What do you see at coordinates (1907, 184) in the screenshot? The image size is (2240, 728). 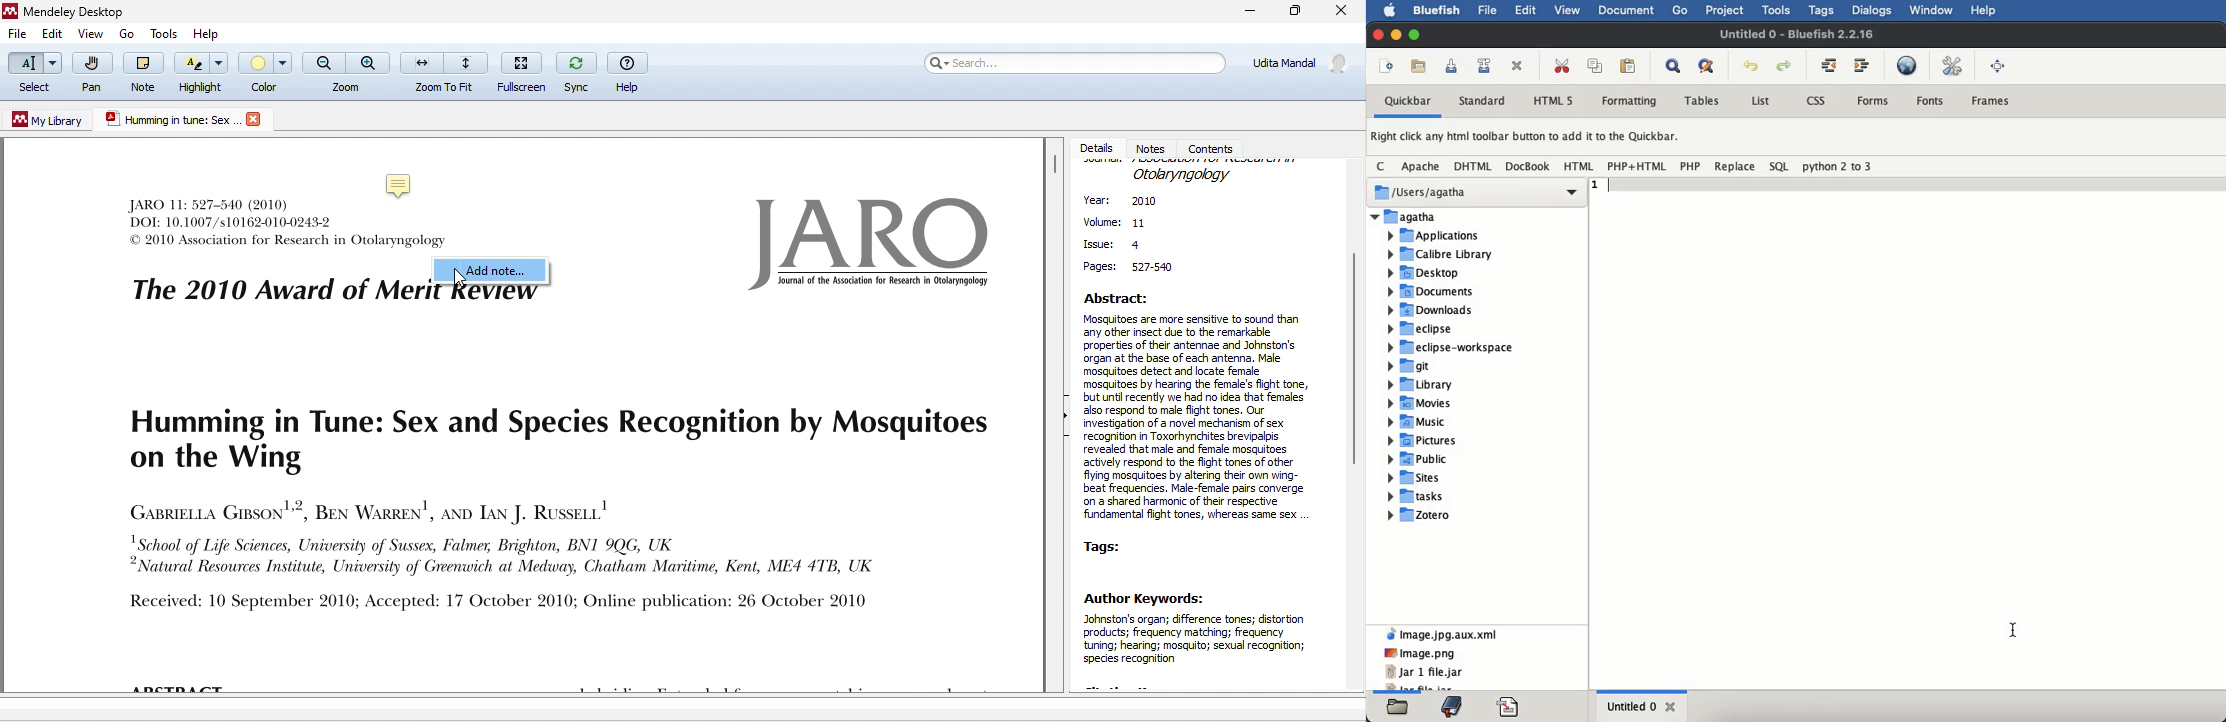 I see `line` at bounding box center [1907, 184].